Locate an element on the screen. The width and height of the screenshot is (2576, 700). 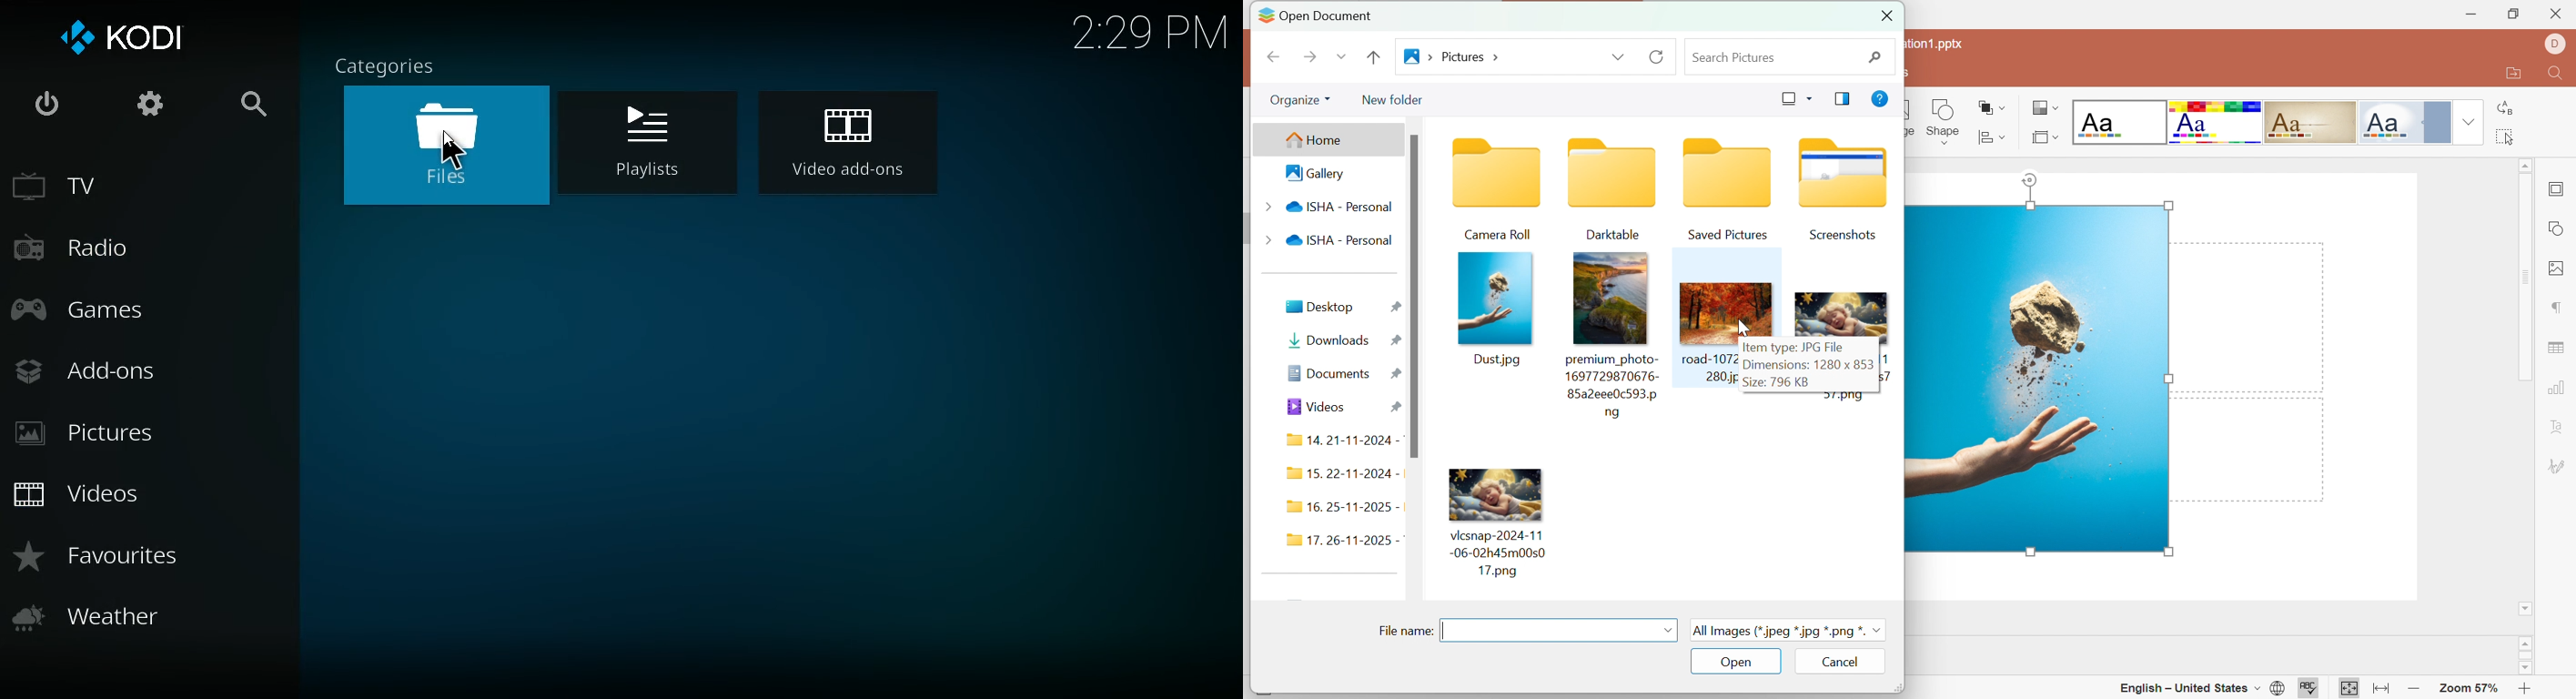
Close is located at coordinates (1887, 17).